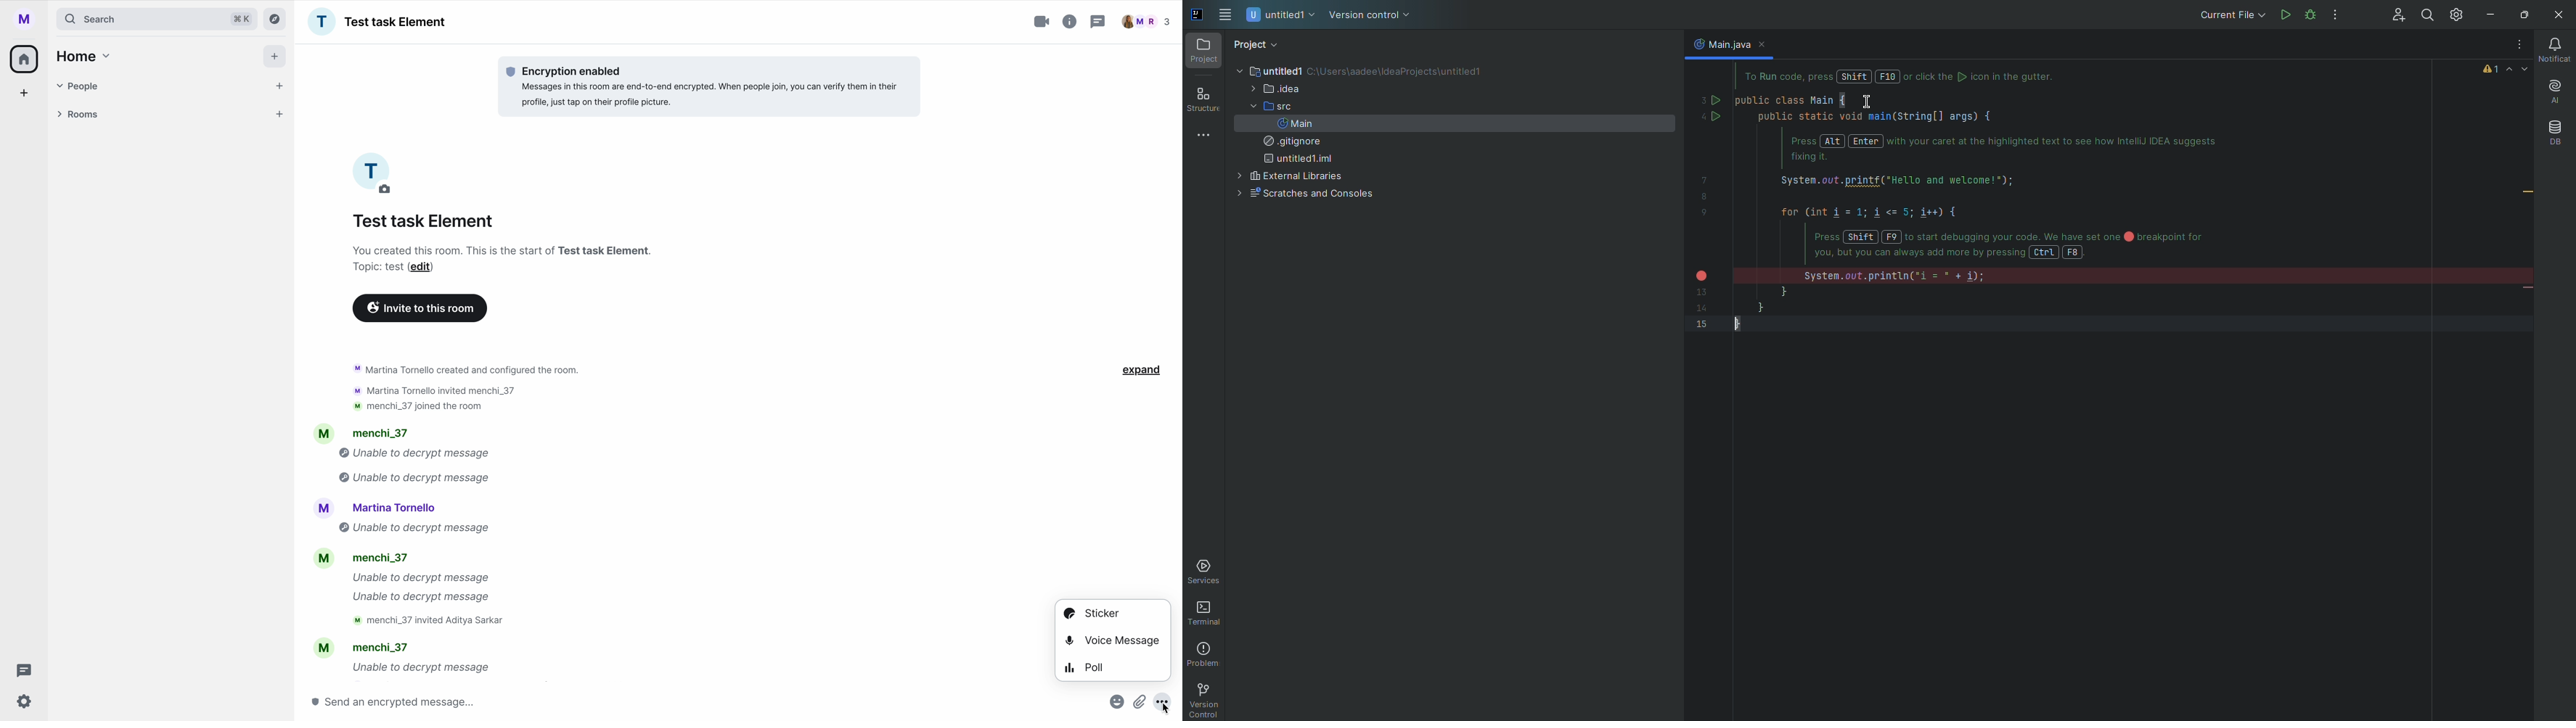  Describe the element at coordinates (21, 671) in the screenshot. I see `threads` at that location.